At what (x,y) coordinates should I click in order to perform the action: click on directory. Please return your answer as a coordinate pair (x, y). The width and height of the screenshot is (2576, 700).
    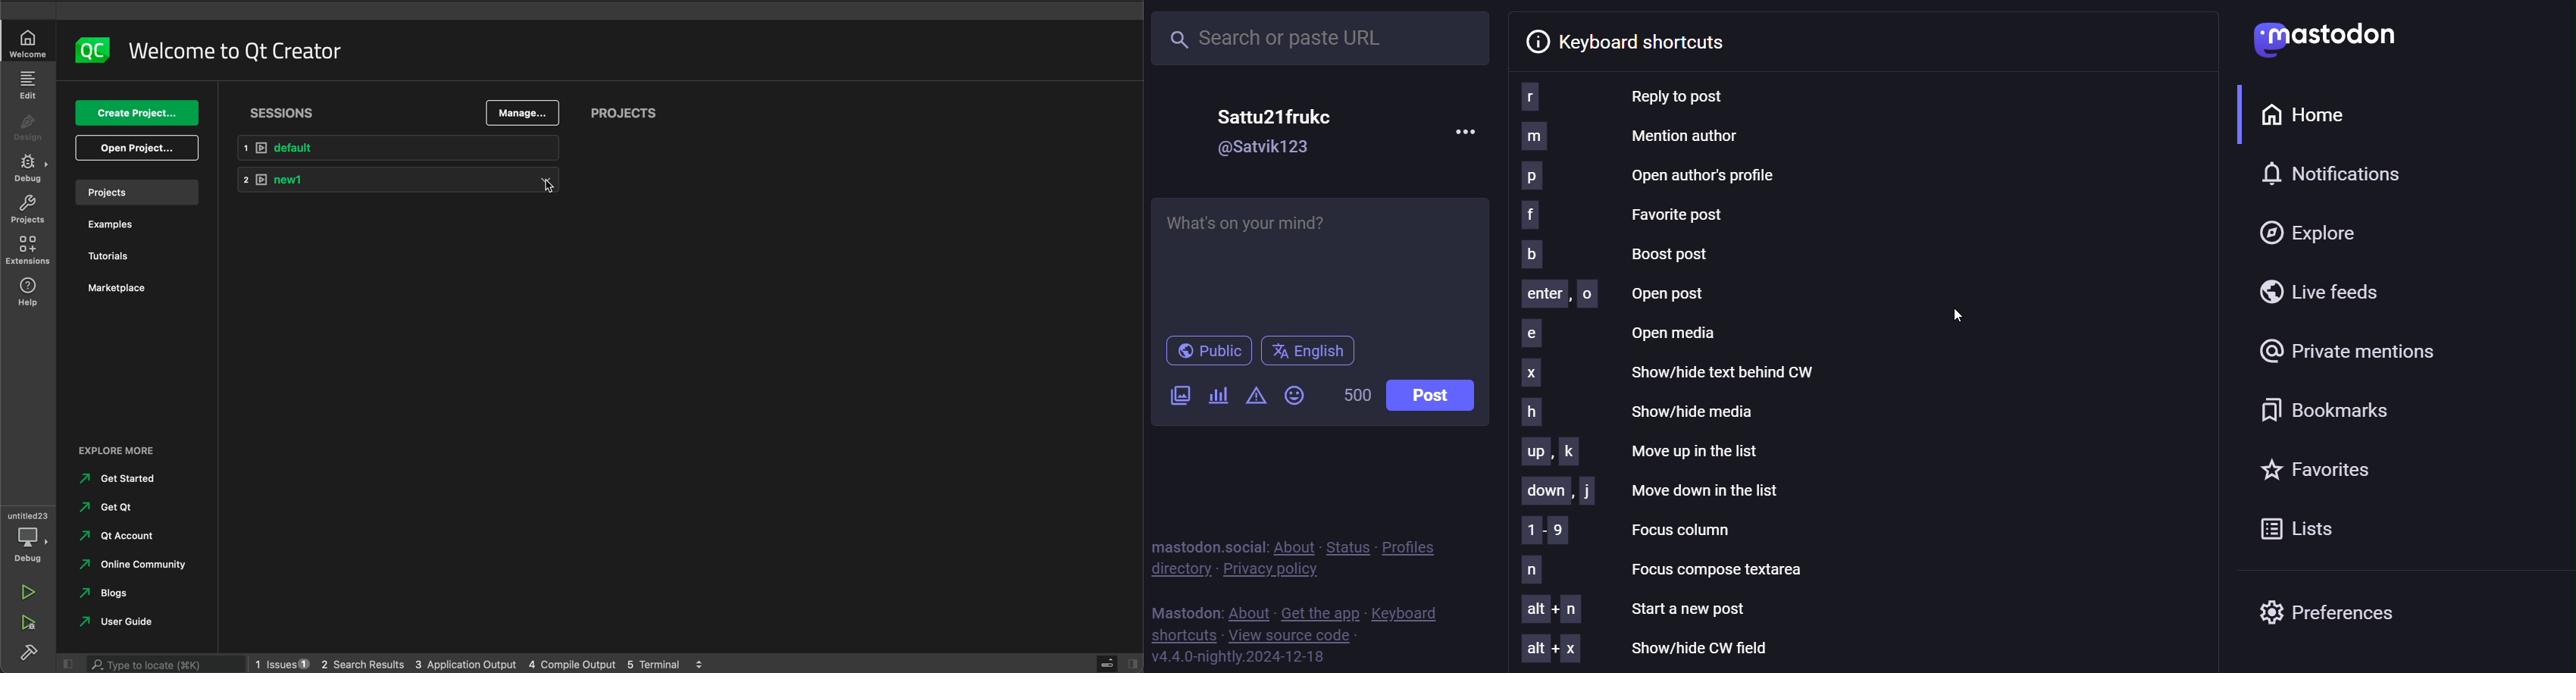
    Looking at the image, I should click on (1183, 568).